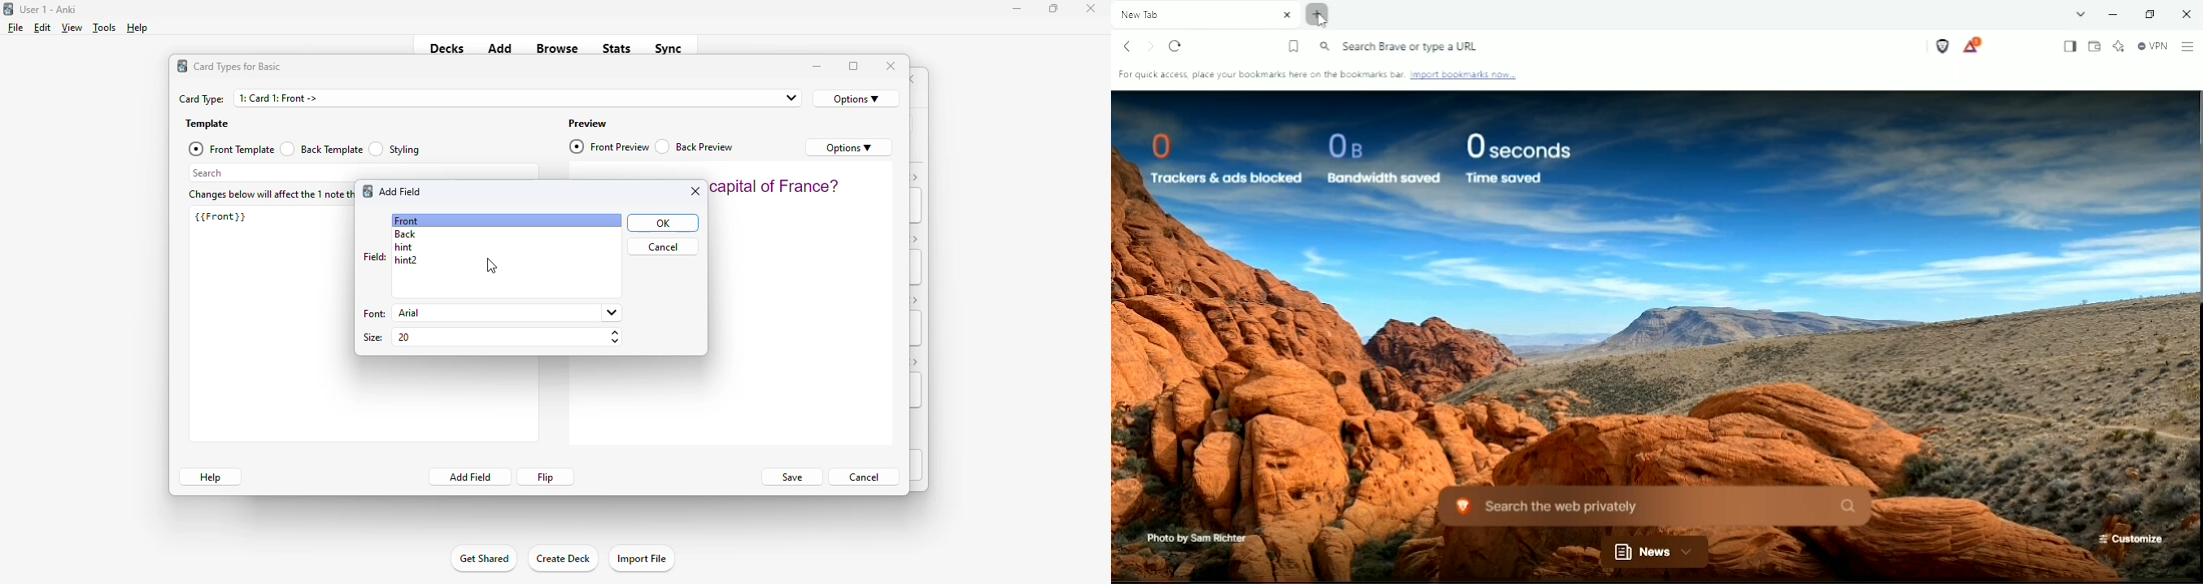 This screenshot has width=2212, height=588. What do you see at coordinates (105, 28) in the screenshot?
I see `tools` at bounding box center [105, 28].